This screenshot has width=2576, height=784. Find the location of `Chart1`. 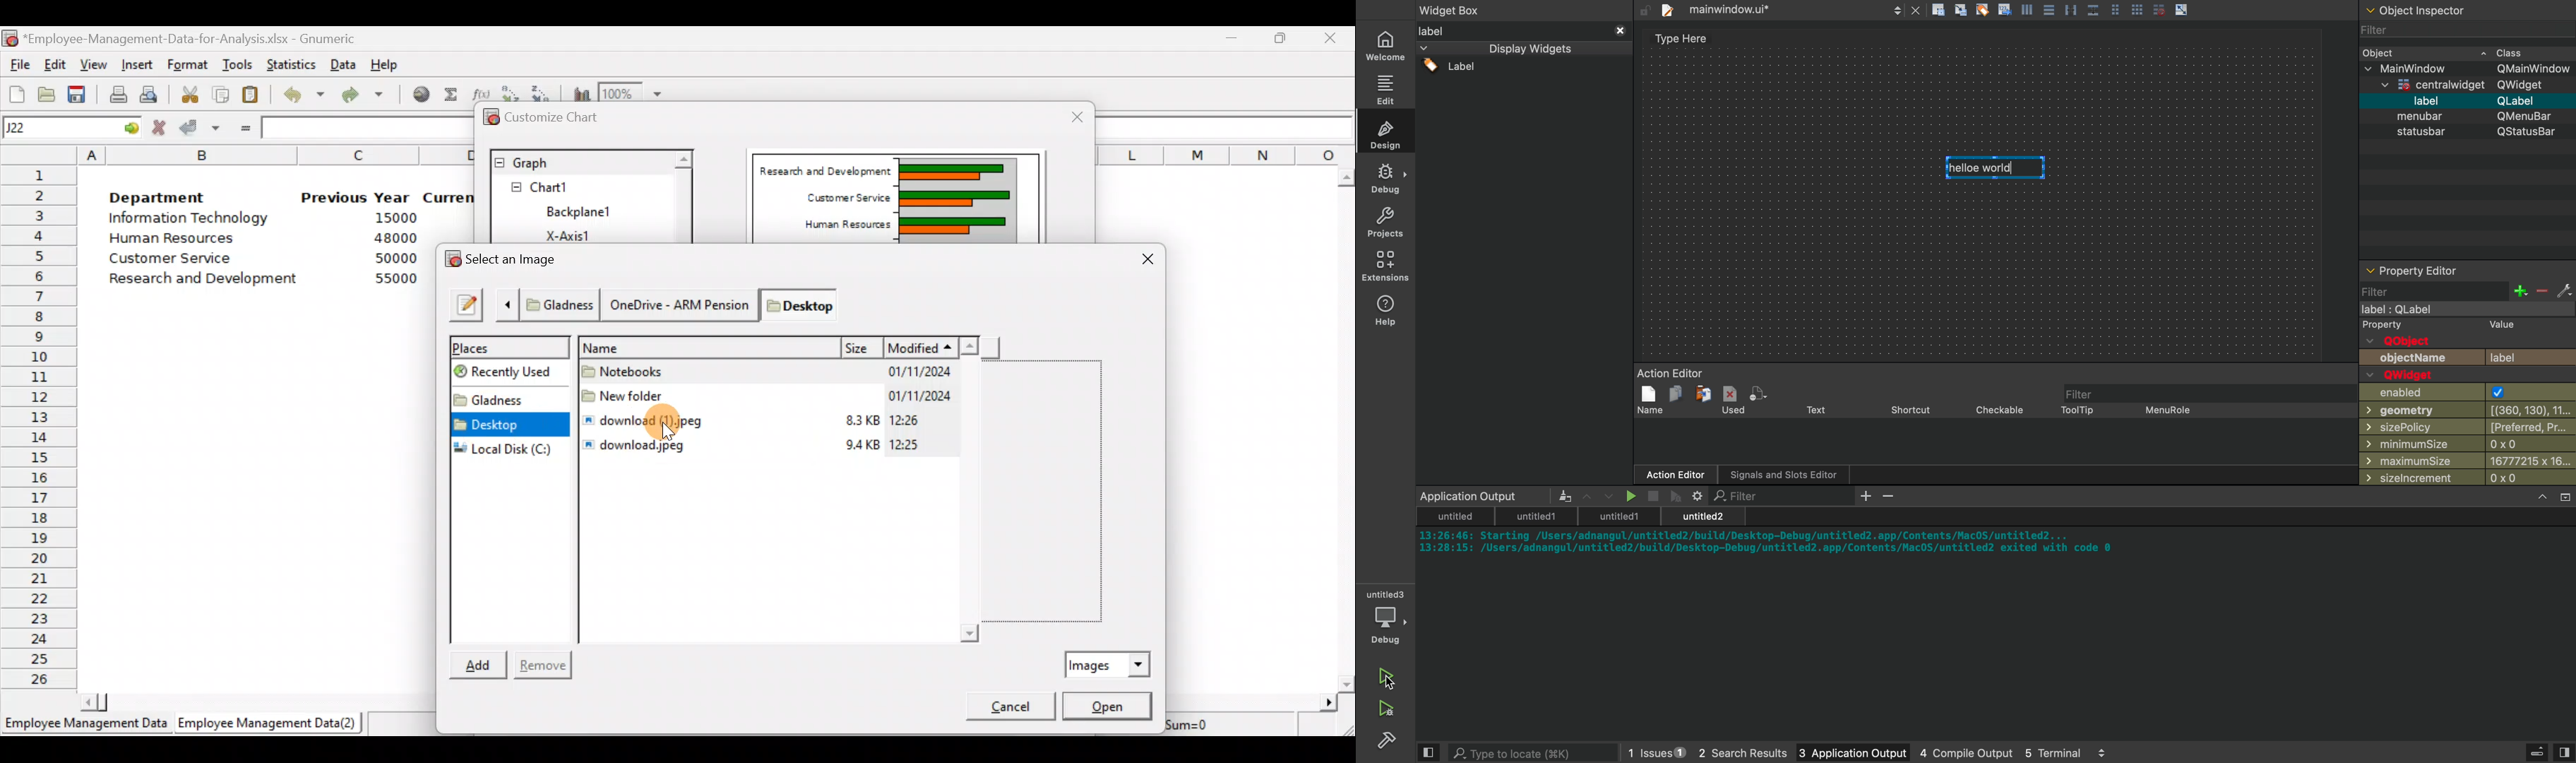

Chart1 is located at coordinates (563, 187).